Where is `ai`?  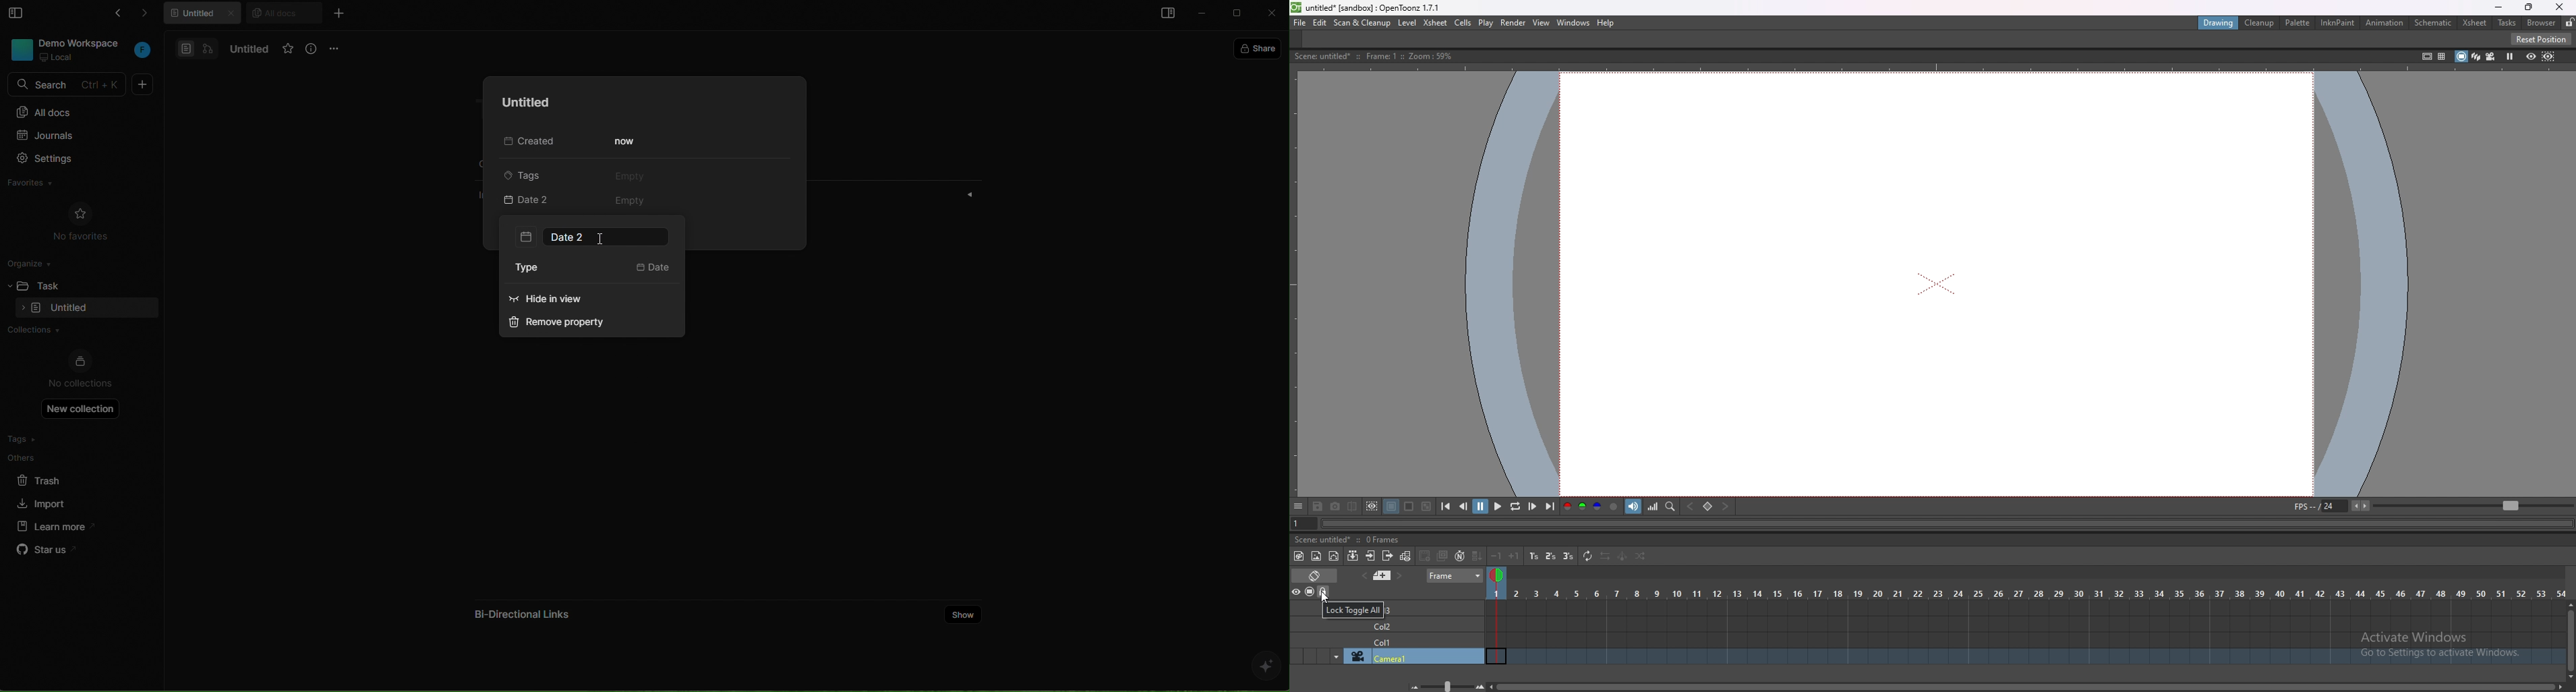 ai is located at coordinates (1265, 666).